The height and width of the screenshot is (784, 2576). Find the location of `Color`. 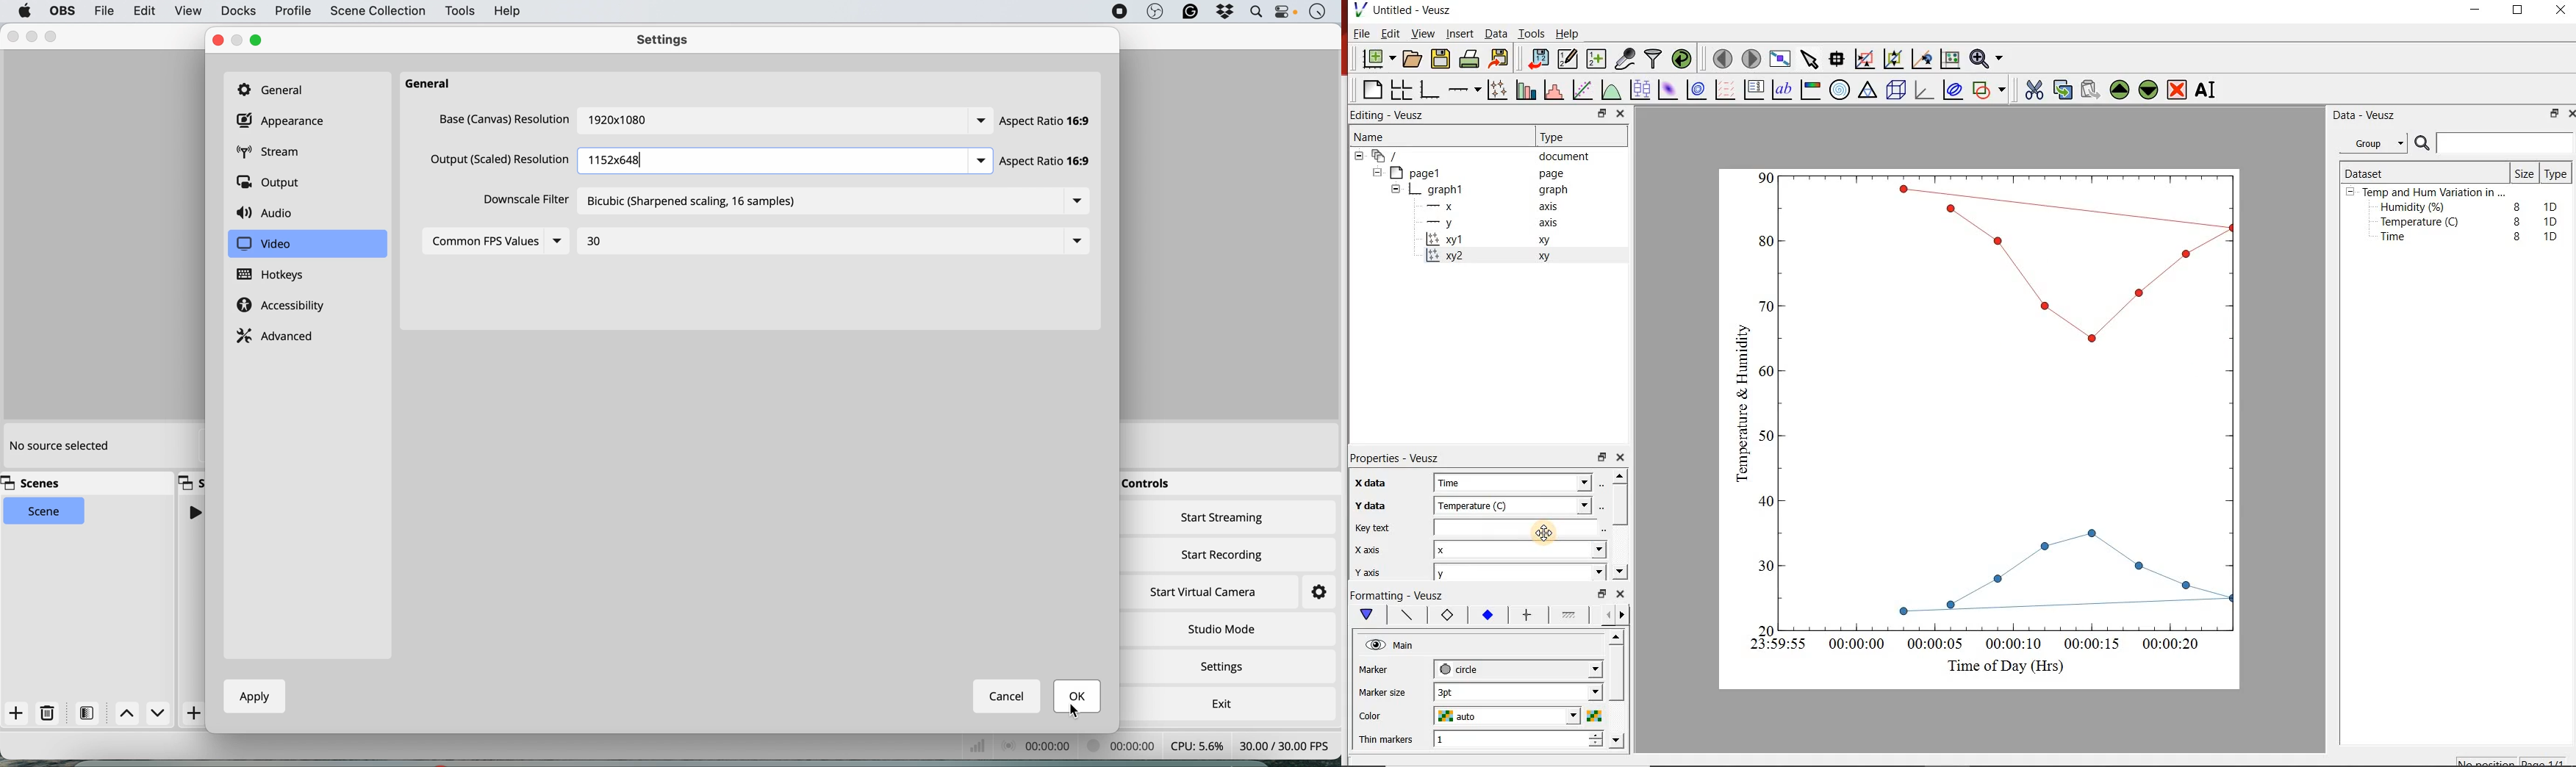

Color is located at coordinates (1387, 716).